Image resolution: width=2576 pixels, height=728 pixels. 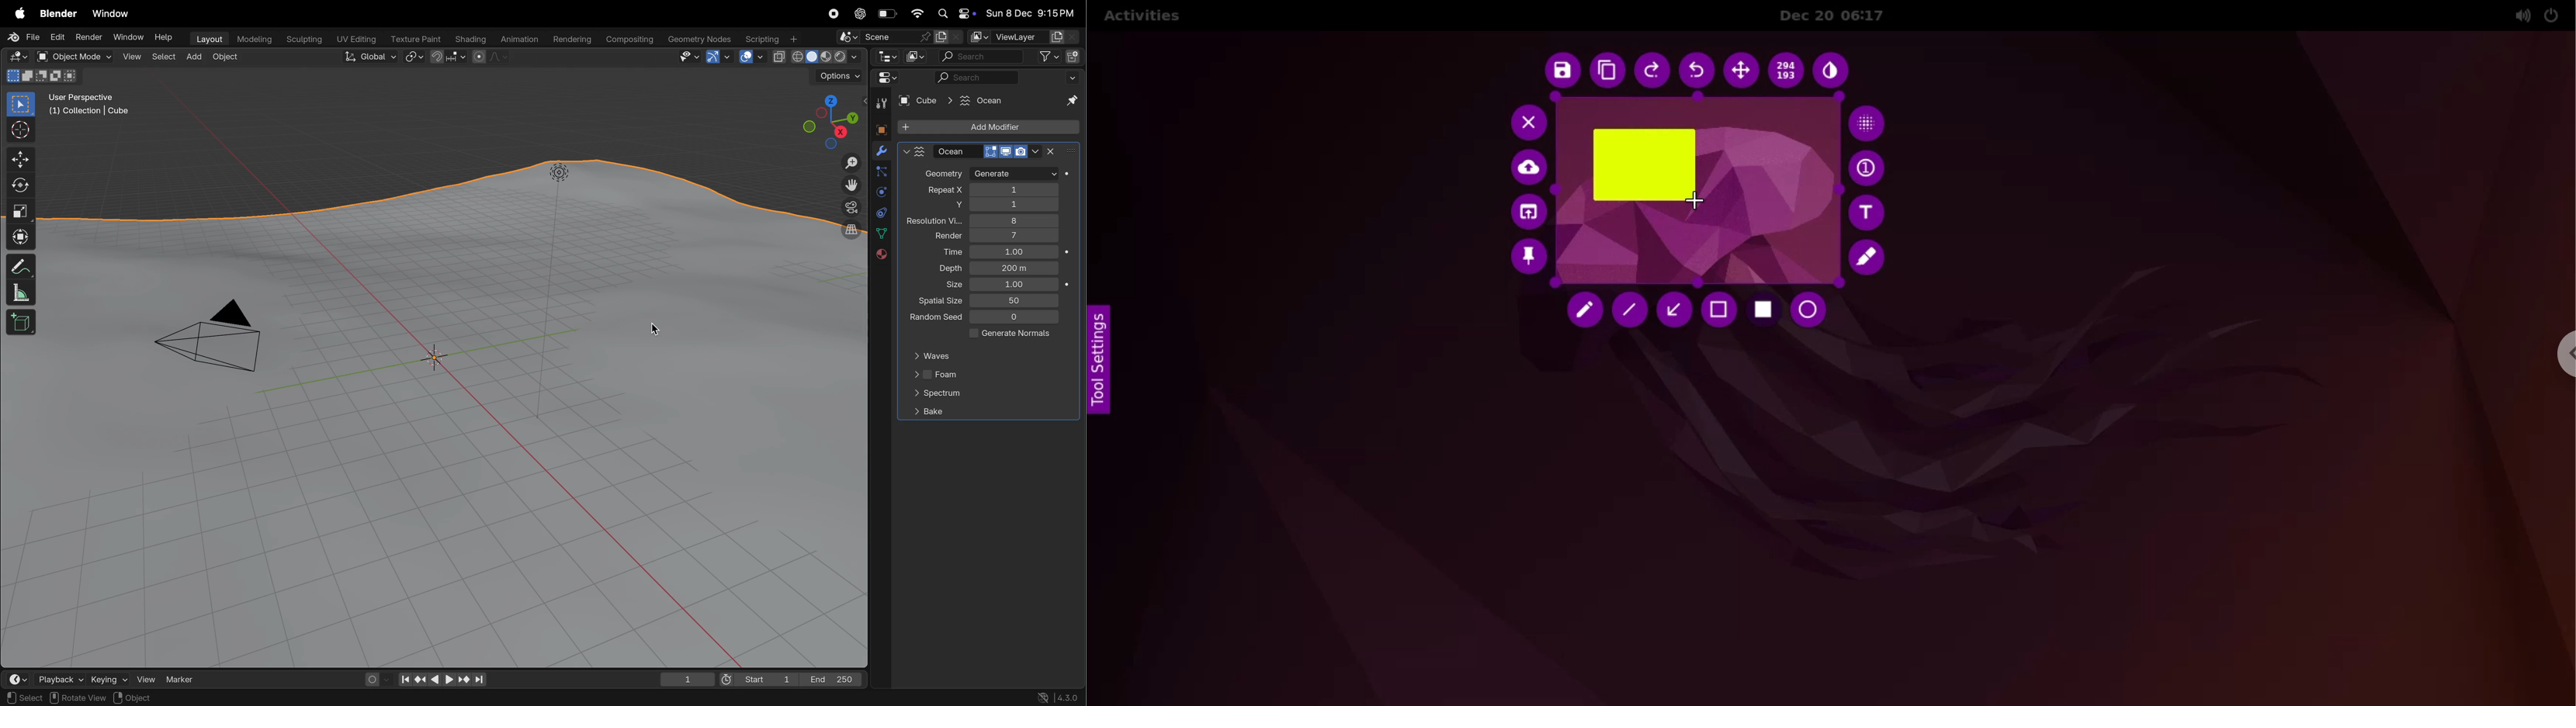 I want to click on geometry, so click(x=943, y=175).